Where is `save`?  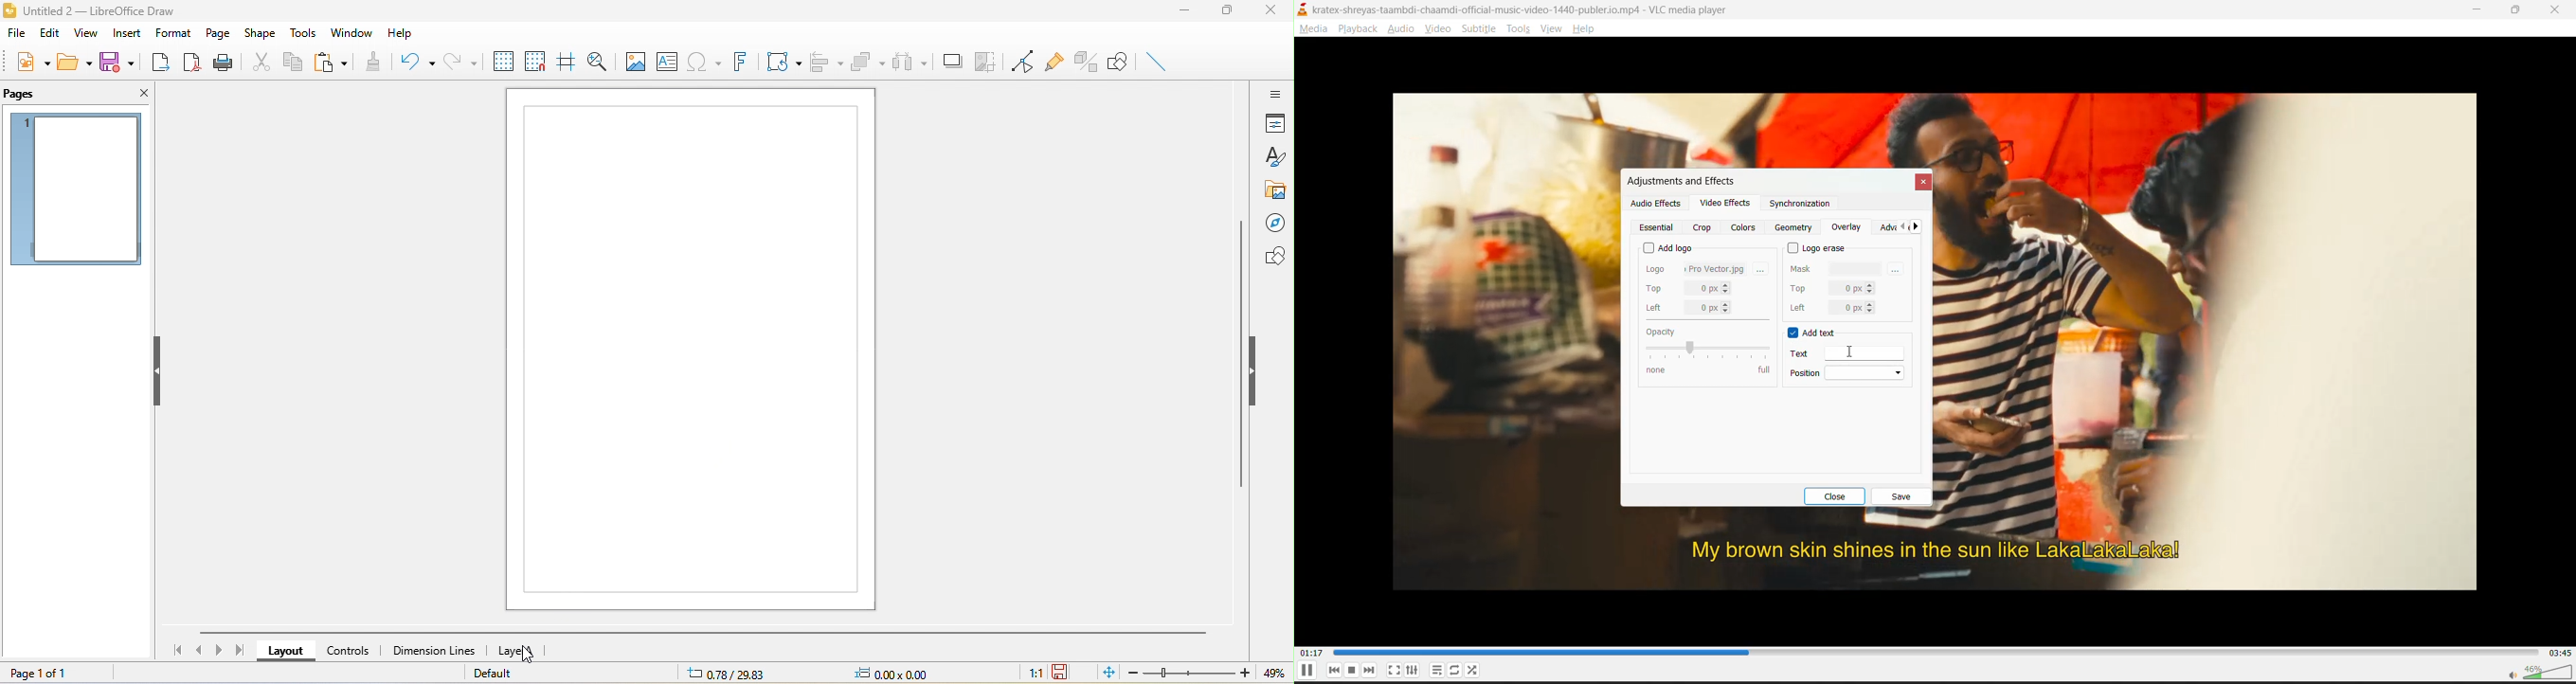 save is located at coordinates (1901, 497).